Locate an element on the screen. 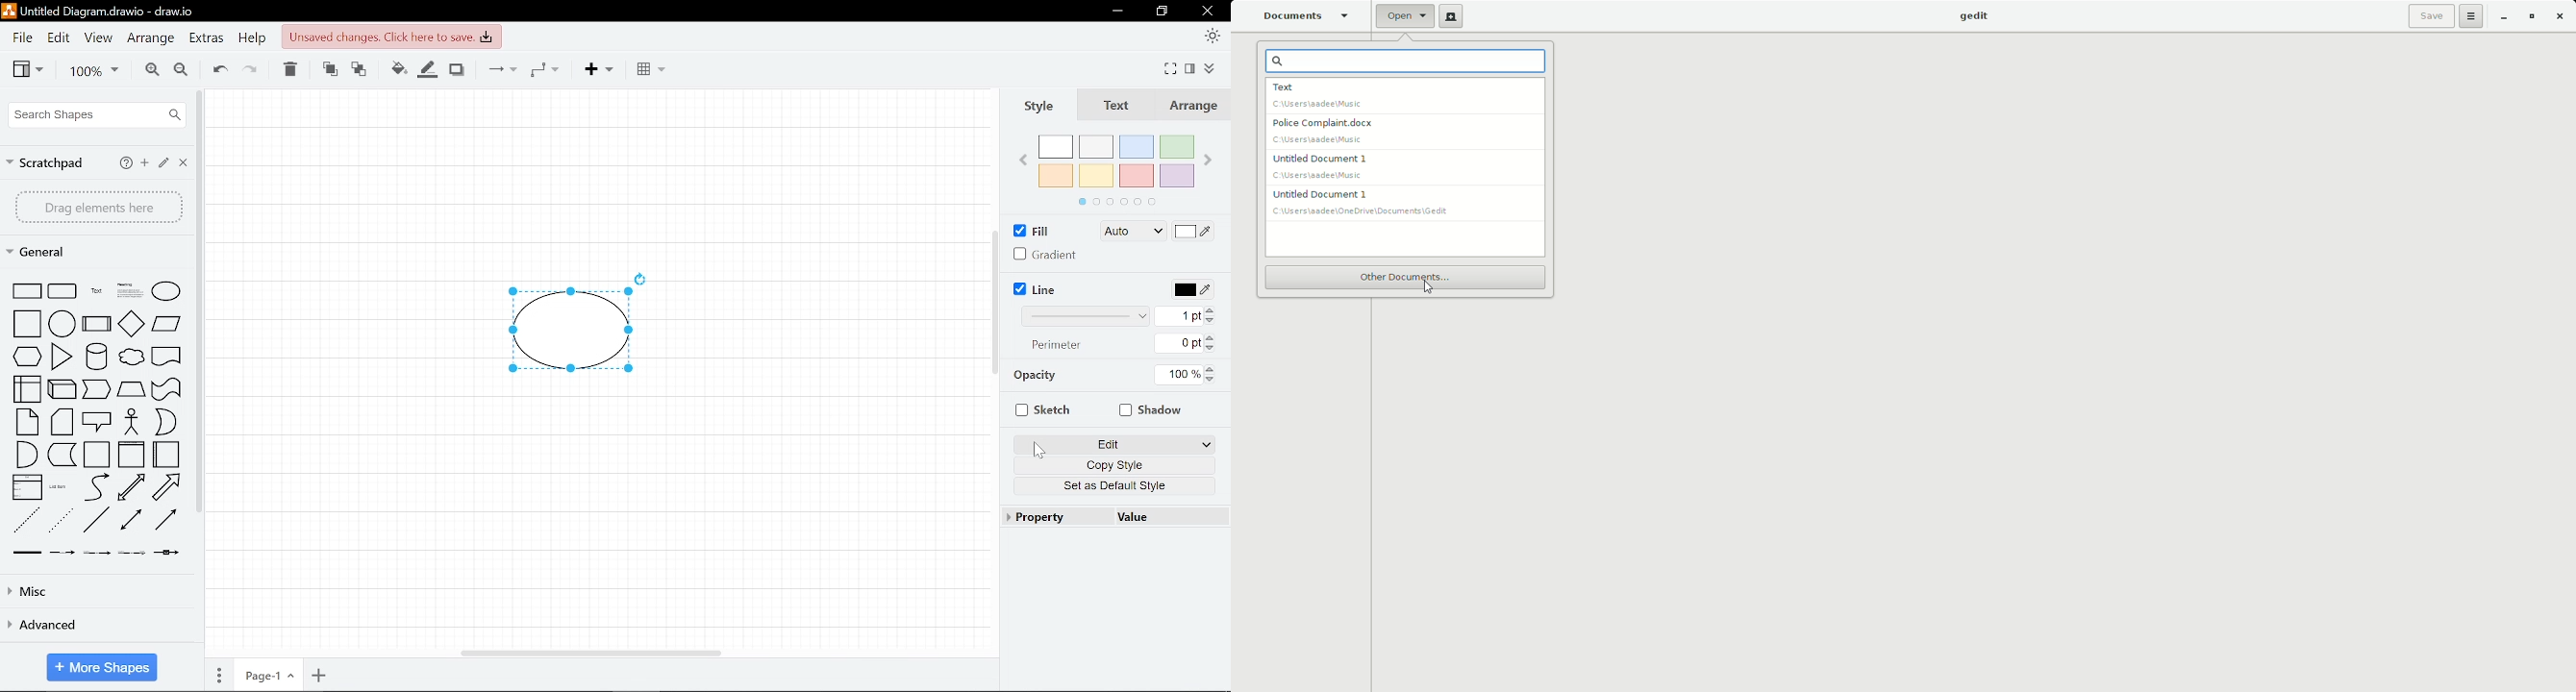 The height and width of the screenshot is (700, 2576). Shadow is located at coordinates (456, 69).